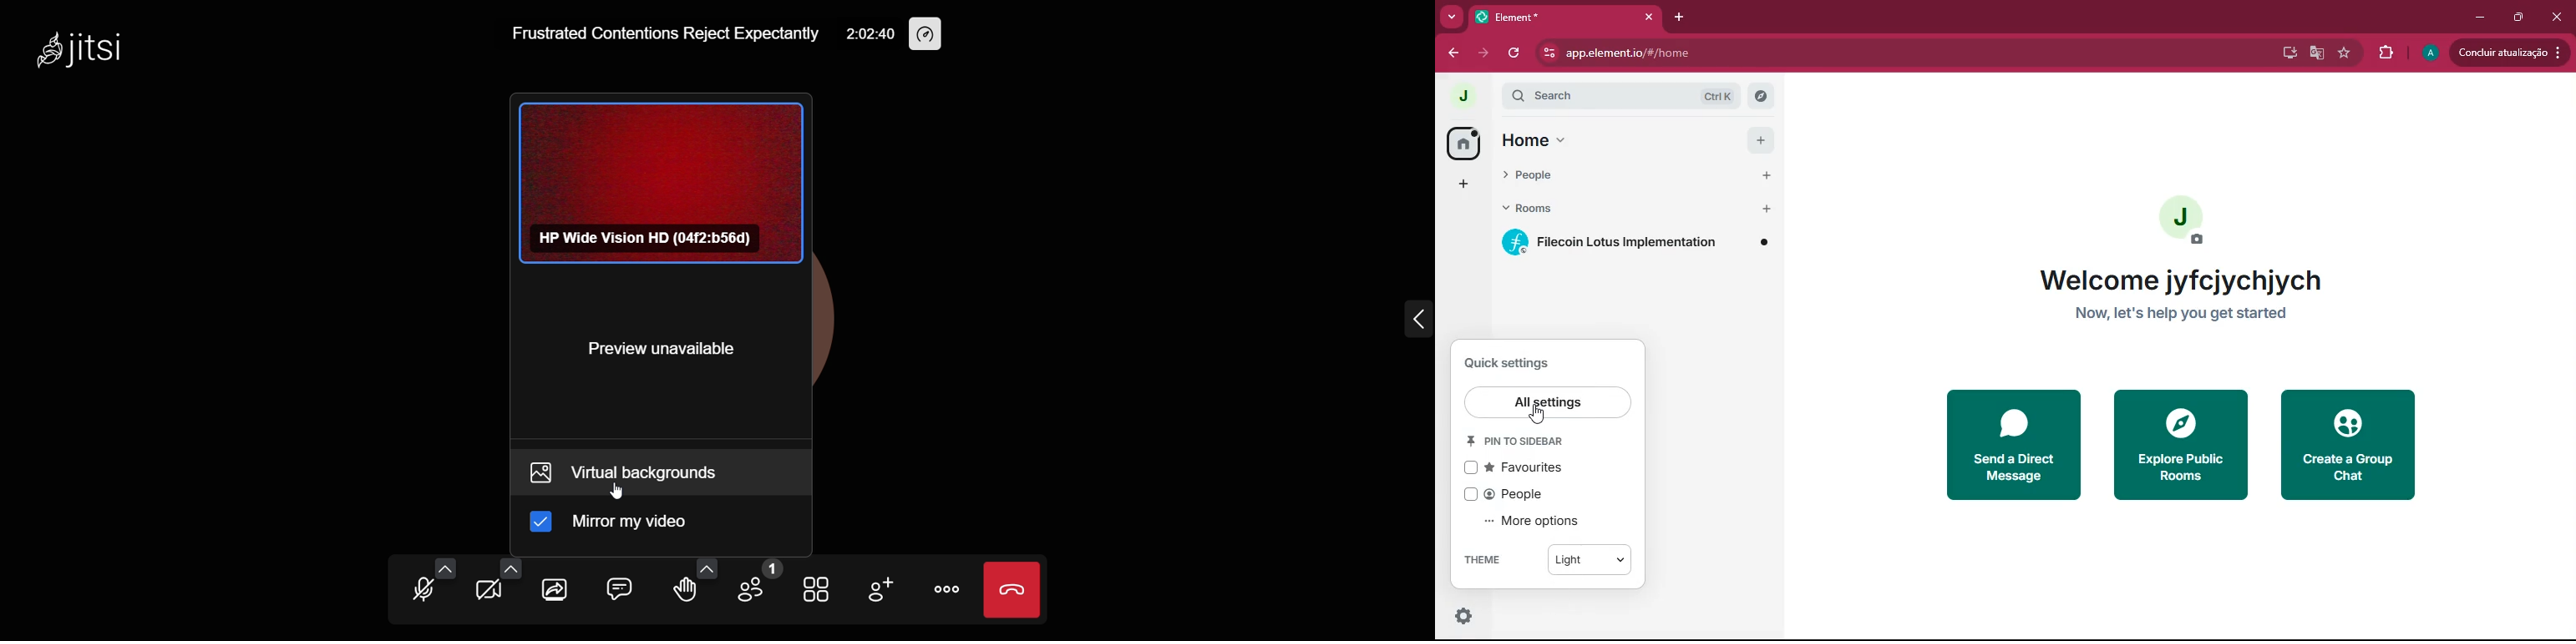 Image resolution: width=2576 pixels, height=644 pixels. What do you see at coordinates (2385, 51) in the screenshot?
I see `extensions` at bounding box center [2385, 51].